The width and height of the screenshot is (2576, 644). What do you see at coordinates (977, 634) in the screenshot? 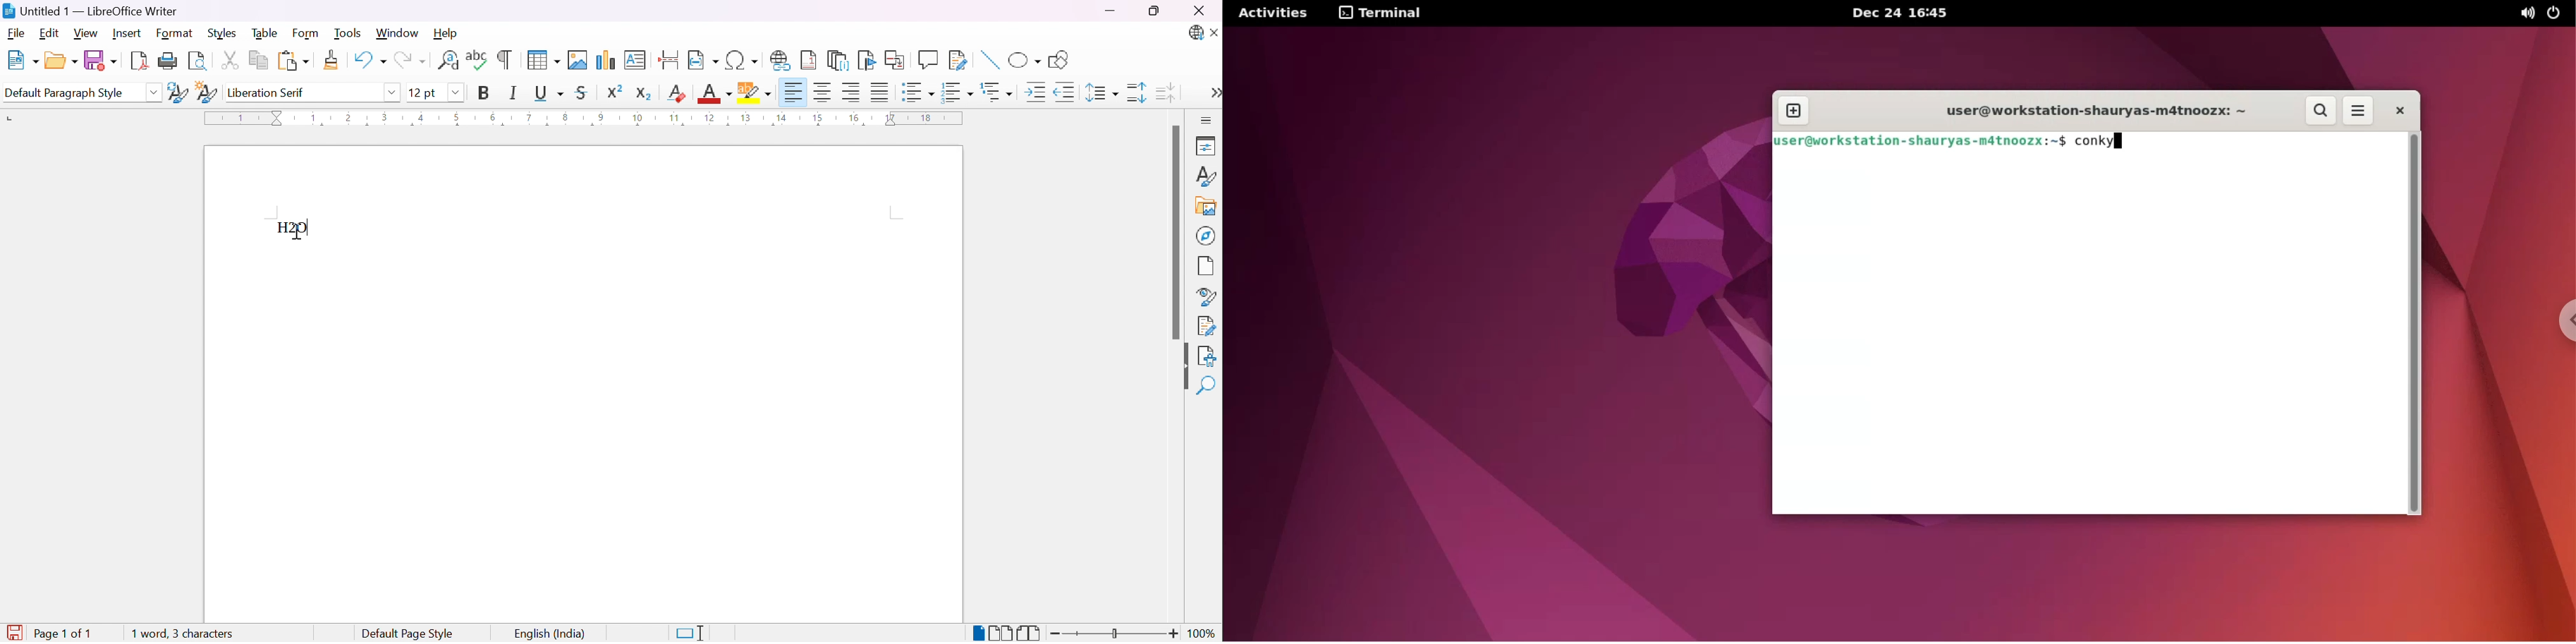
I see `Single-page break` at bounding box center [977, 634].